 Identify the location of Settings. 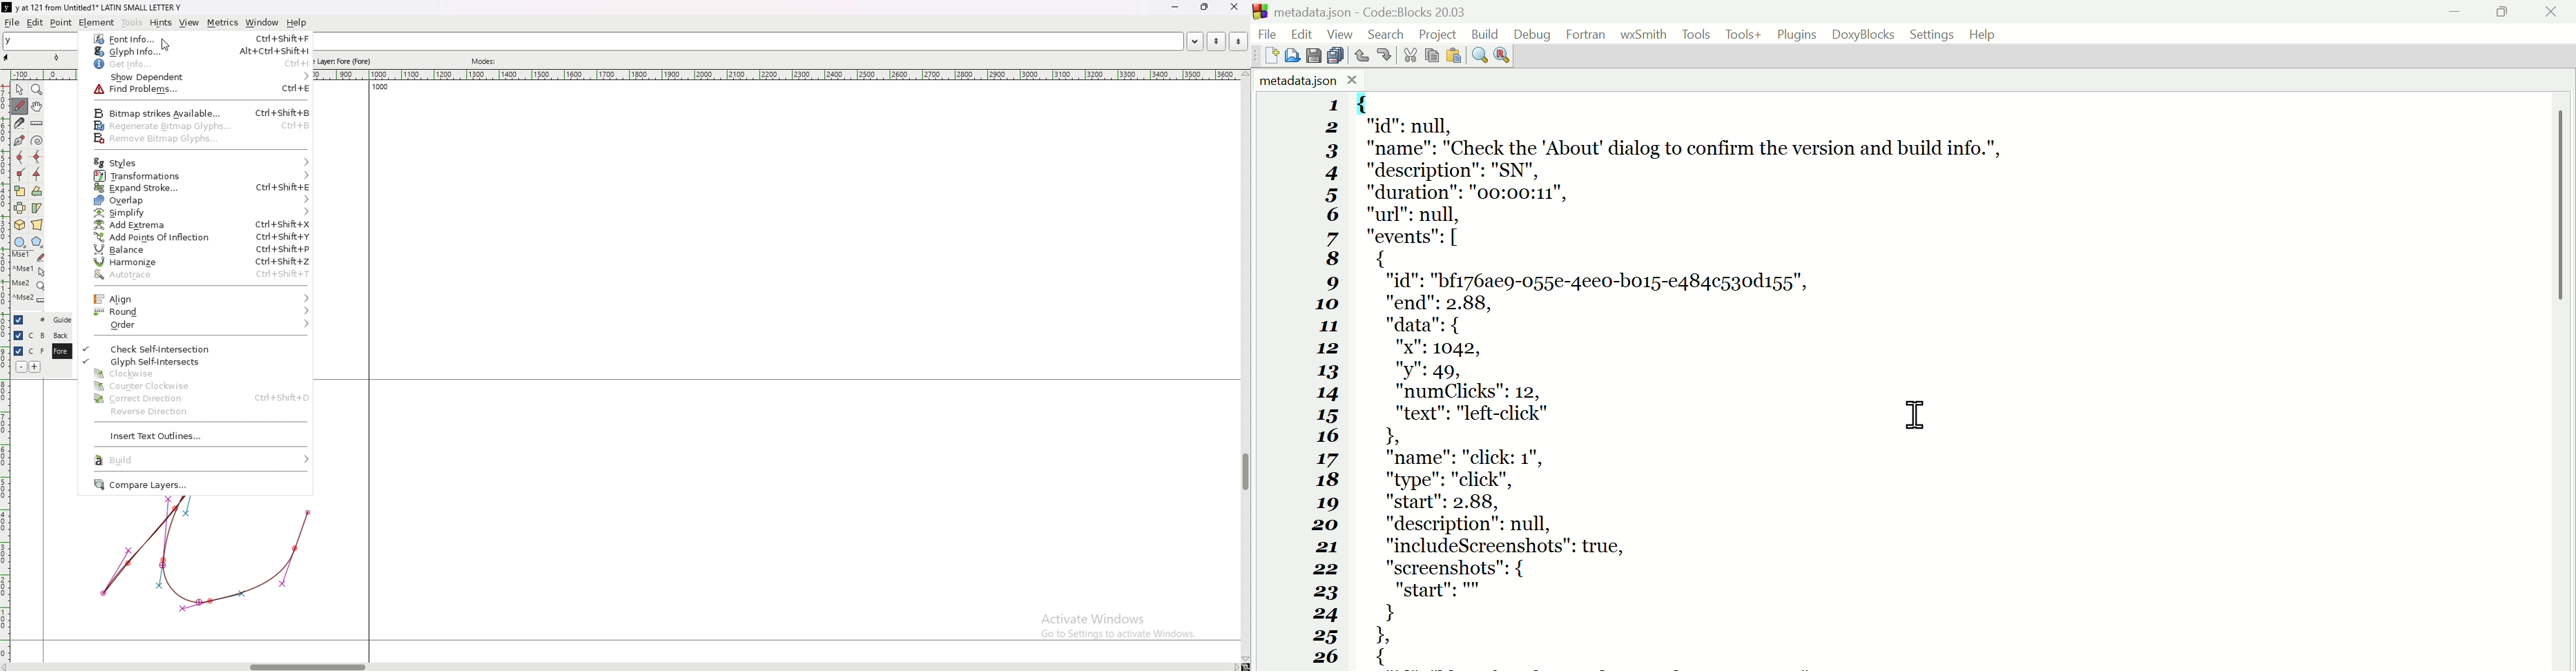
(1933, 34).